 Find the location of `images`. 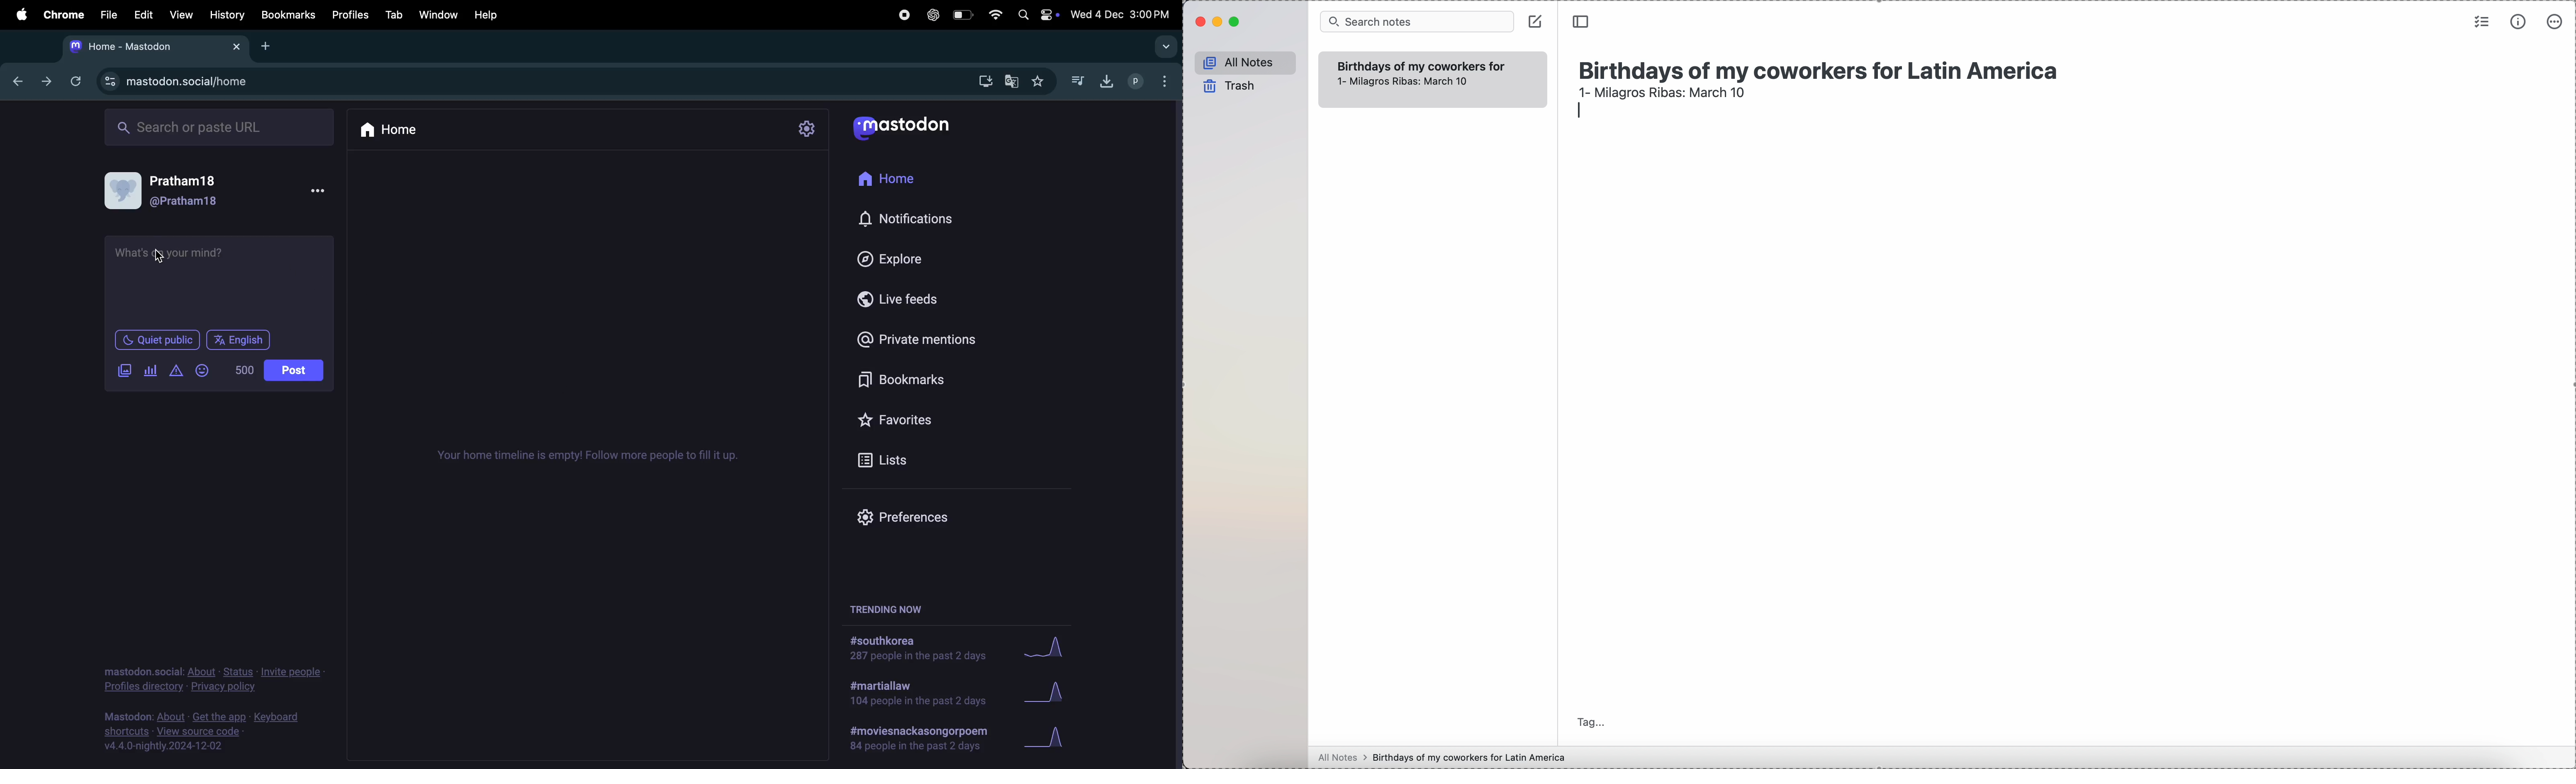

images is located at coordinates (124, 371).